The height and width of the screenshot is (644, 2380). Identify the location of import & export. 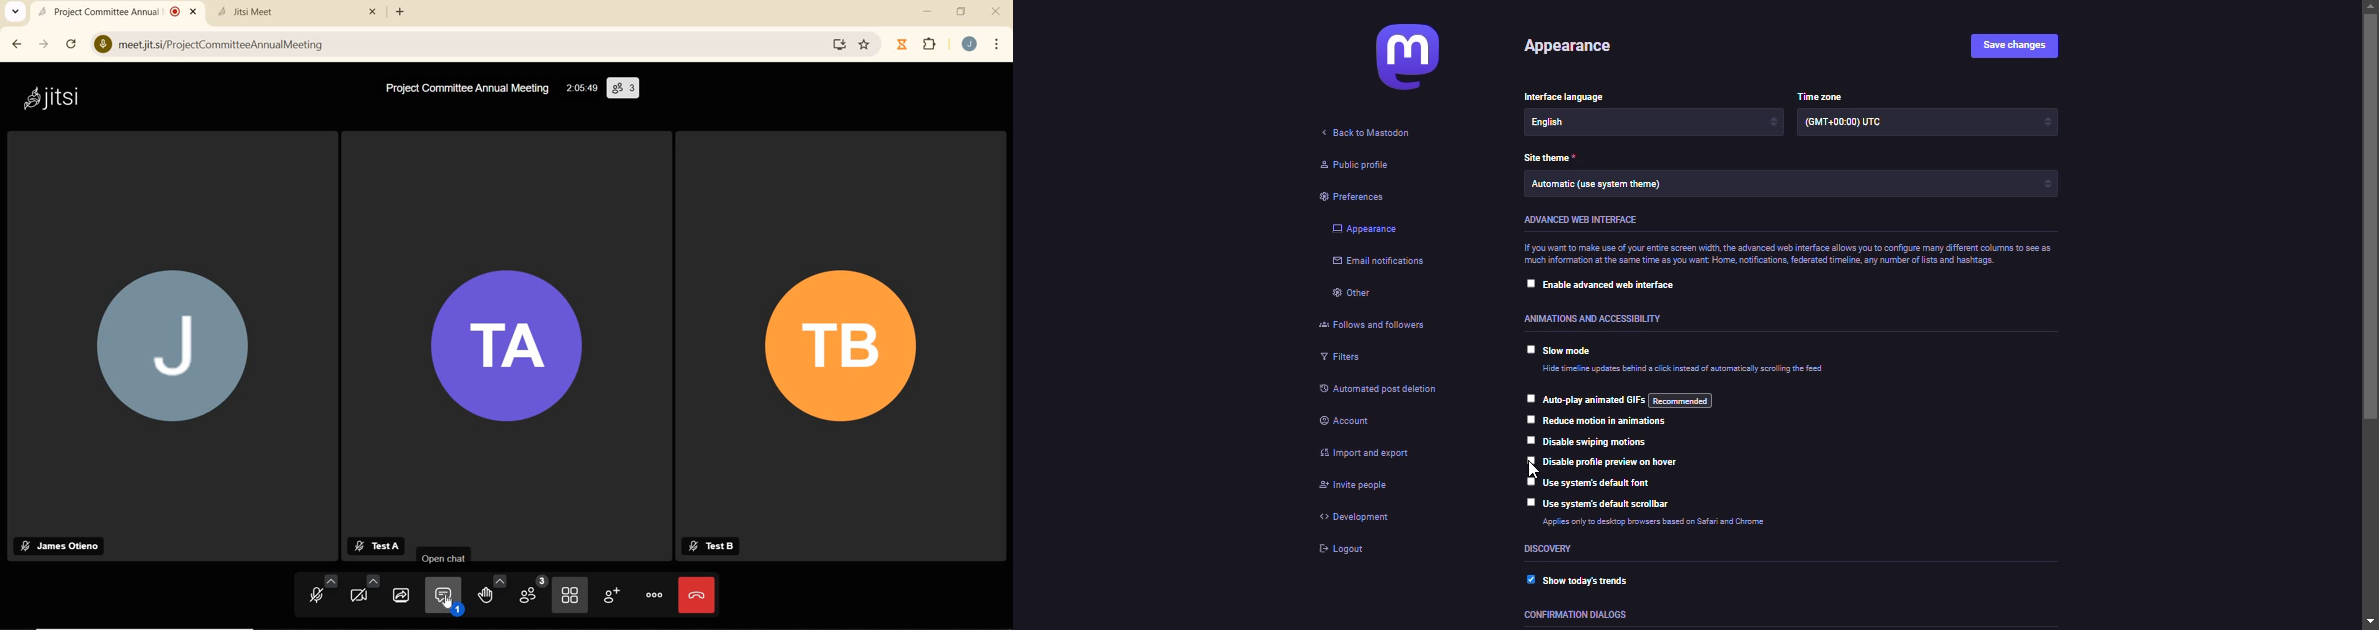
(1388, 455).